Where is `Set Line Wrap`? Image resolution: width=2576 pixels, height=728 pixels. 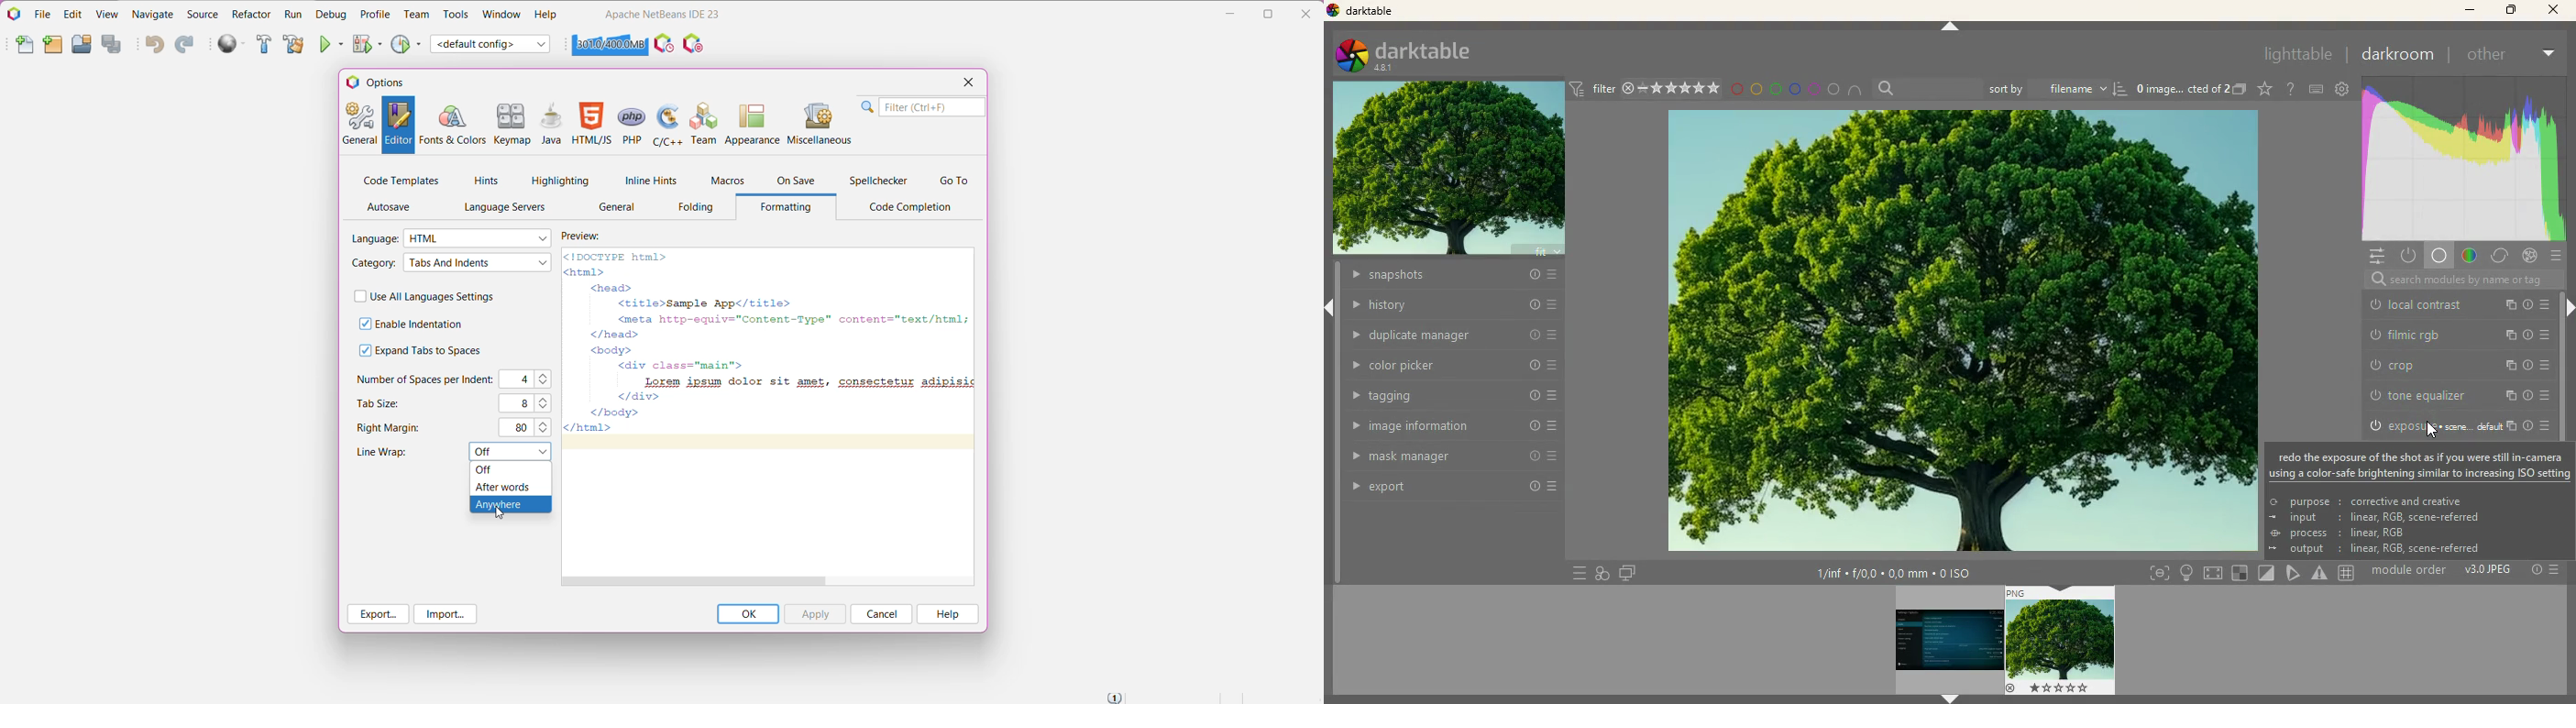
Set Line Wrap is located at coordinates (510, 449).